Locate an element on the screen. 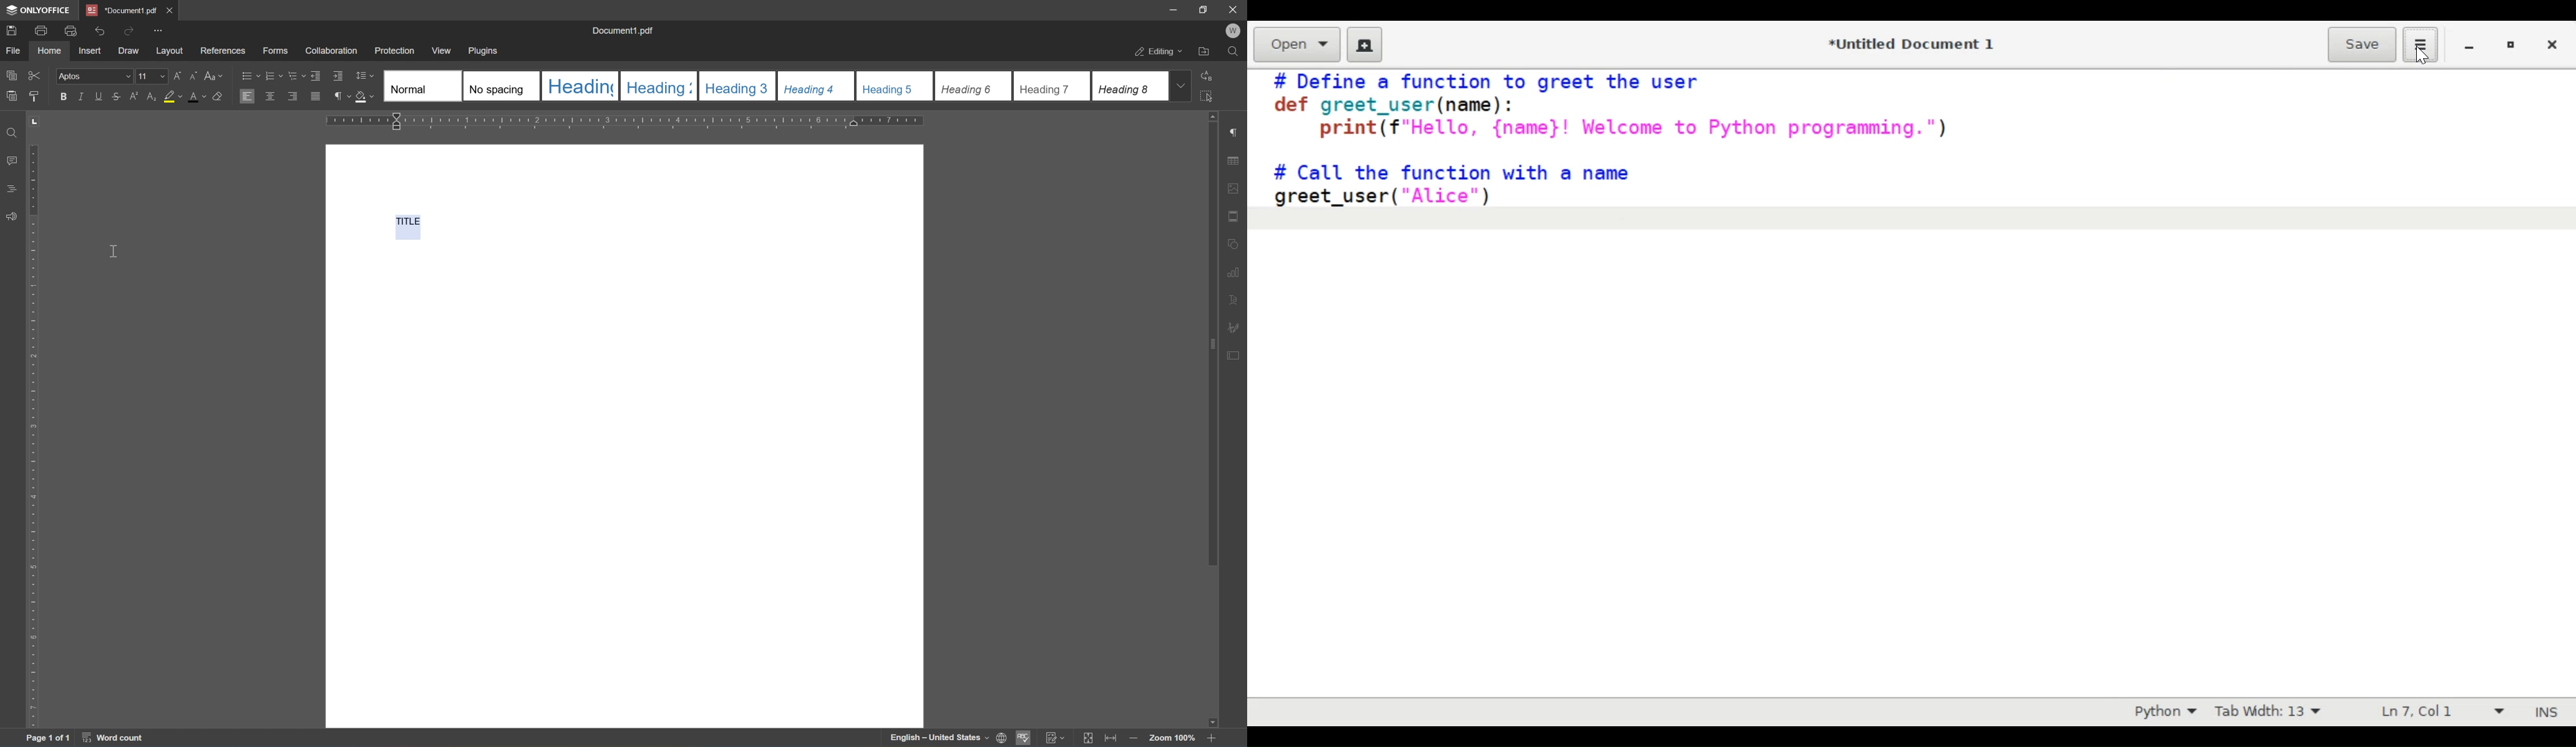 The height and width of the screenshot is (756, 2576). file is located at coordinates (13, 49).